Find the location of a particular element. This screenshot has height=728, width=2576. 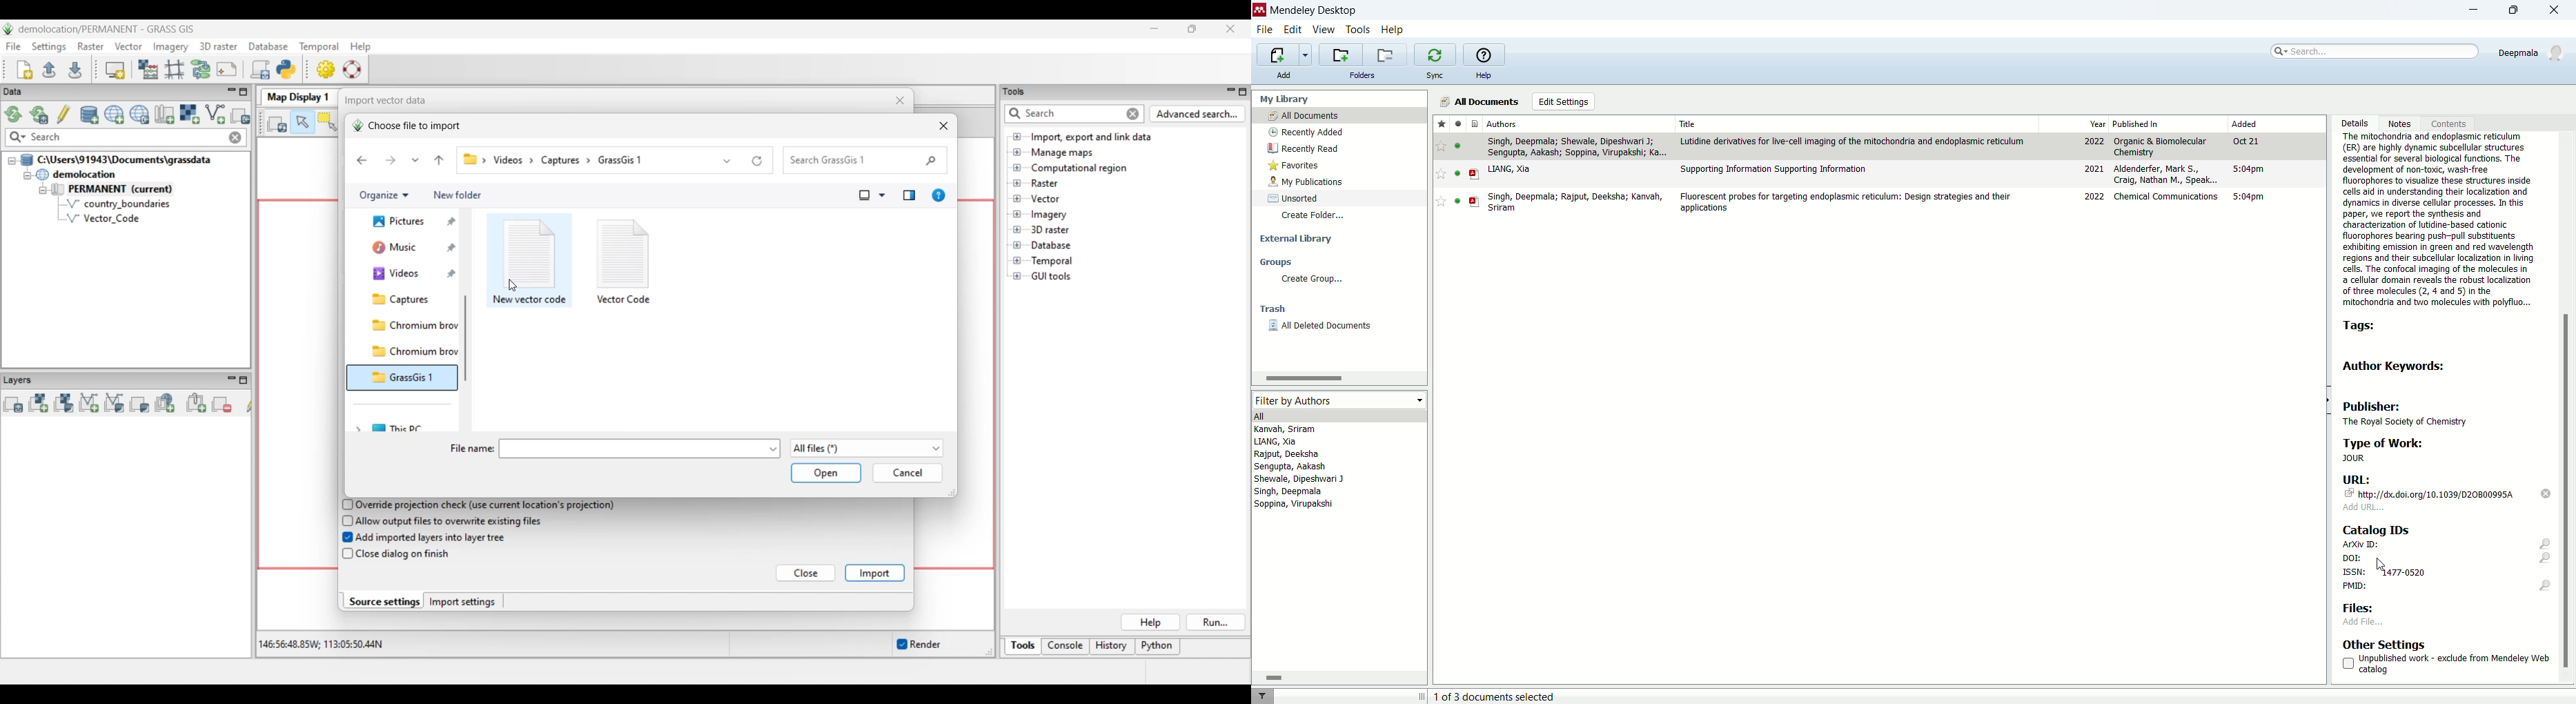

5:04pm is located at coordinates (2249, 168).